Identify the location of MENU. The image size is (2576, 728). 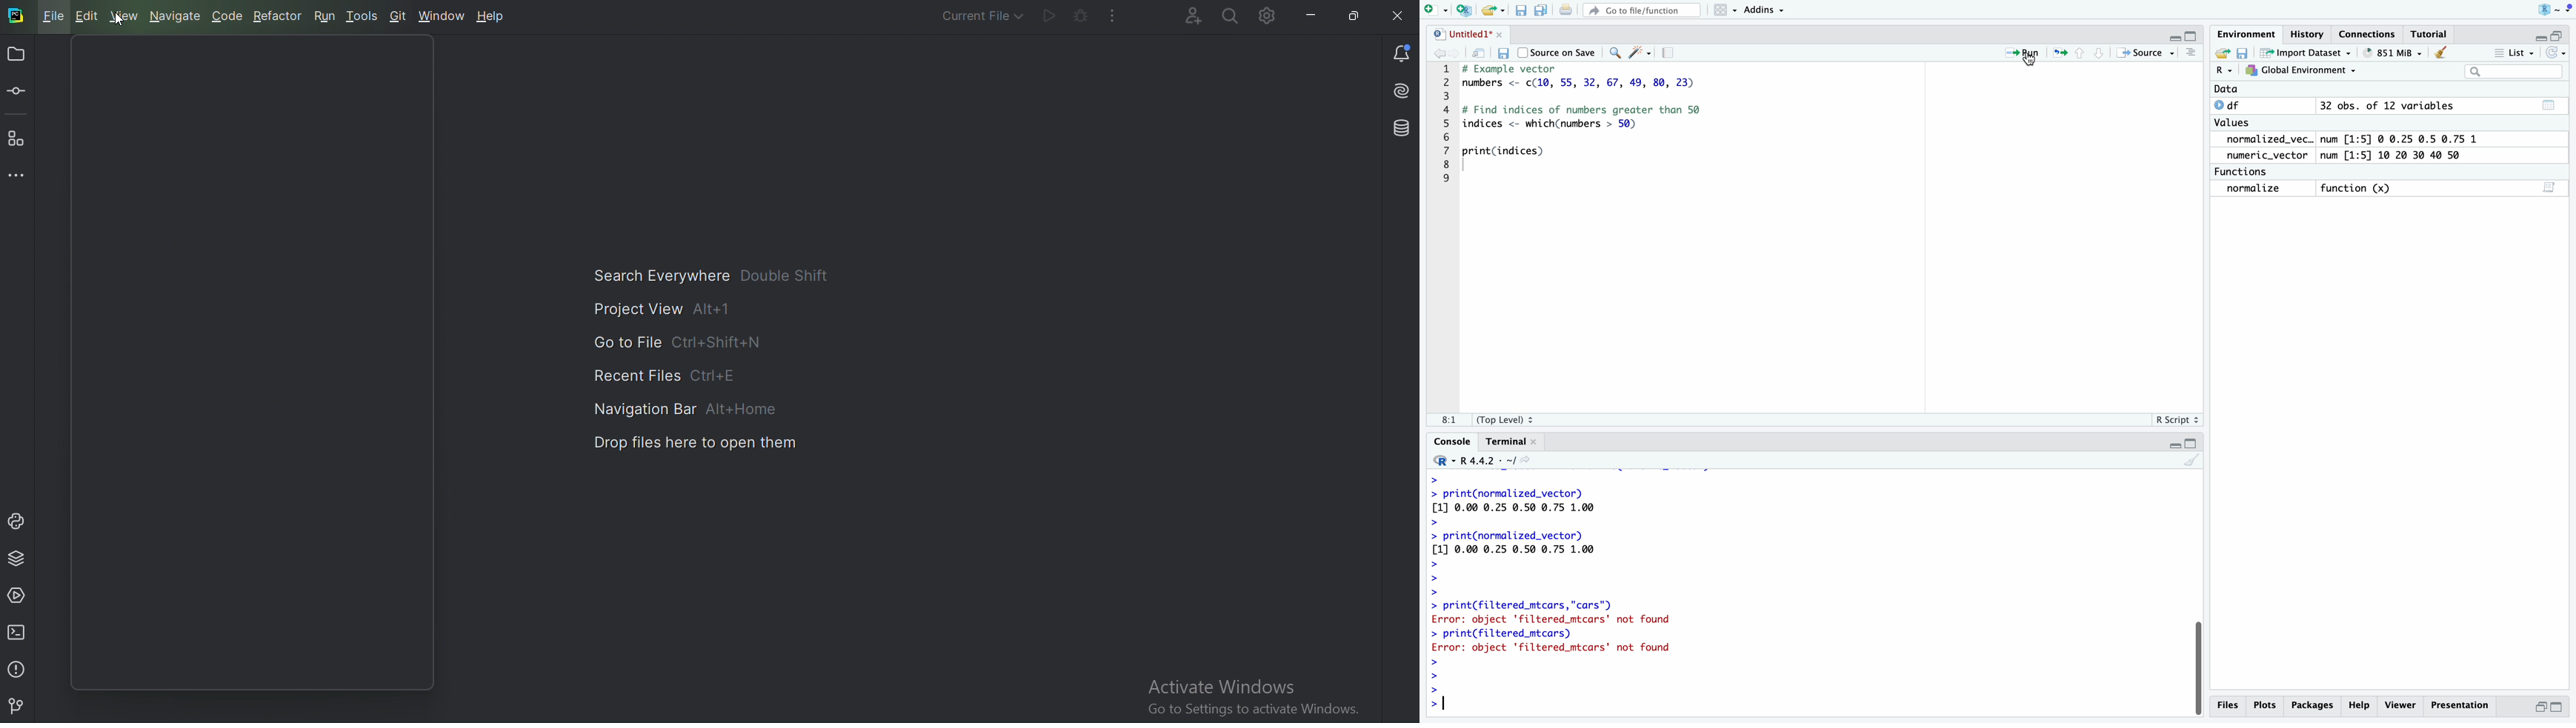
(2190, 53).